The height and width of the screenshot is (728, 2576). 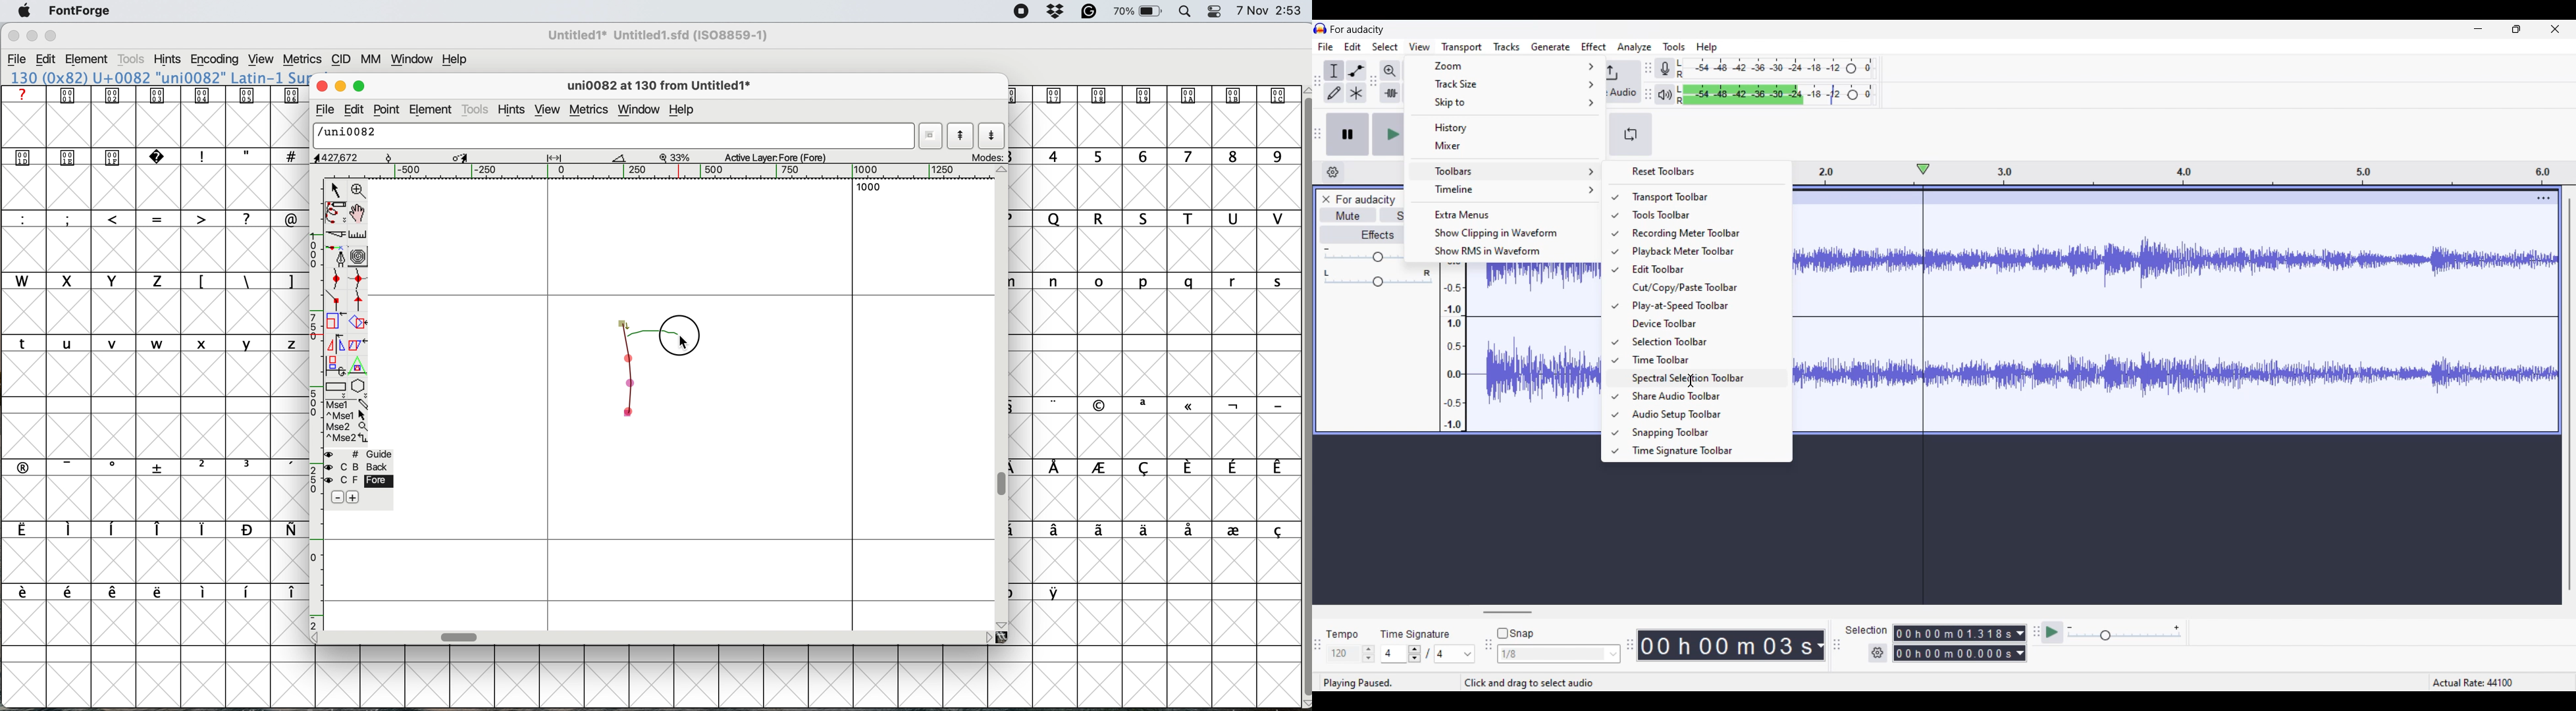 What do you see at coordinates (1506, 47) in the screenshot?
I see `Tracks menu` at bounding box center [1506, 47].